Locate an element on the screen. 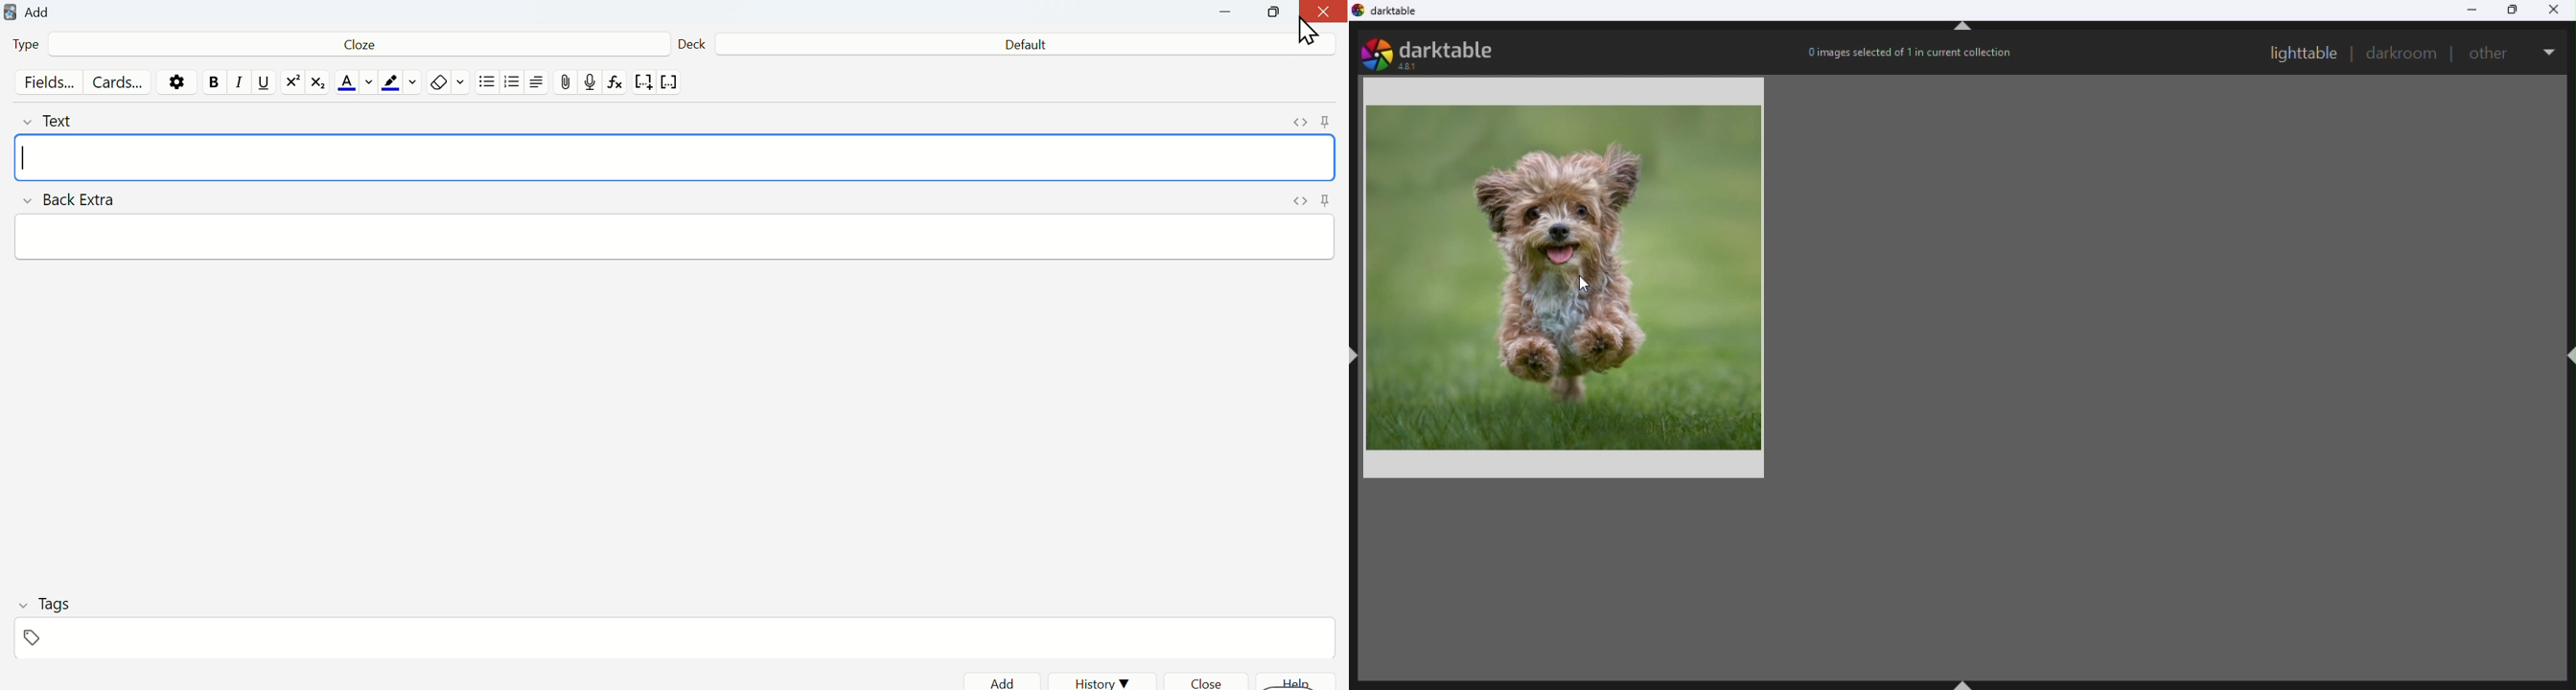  Text is located at coordinates (1912, 52).